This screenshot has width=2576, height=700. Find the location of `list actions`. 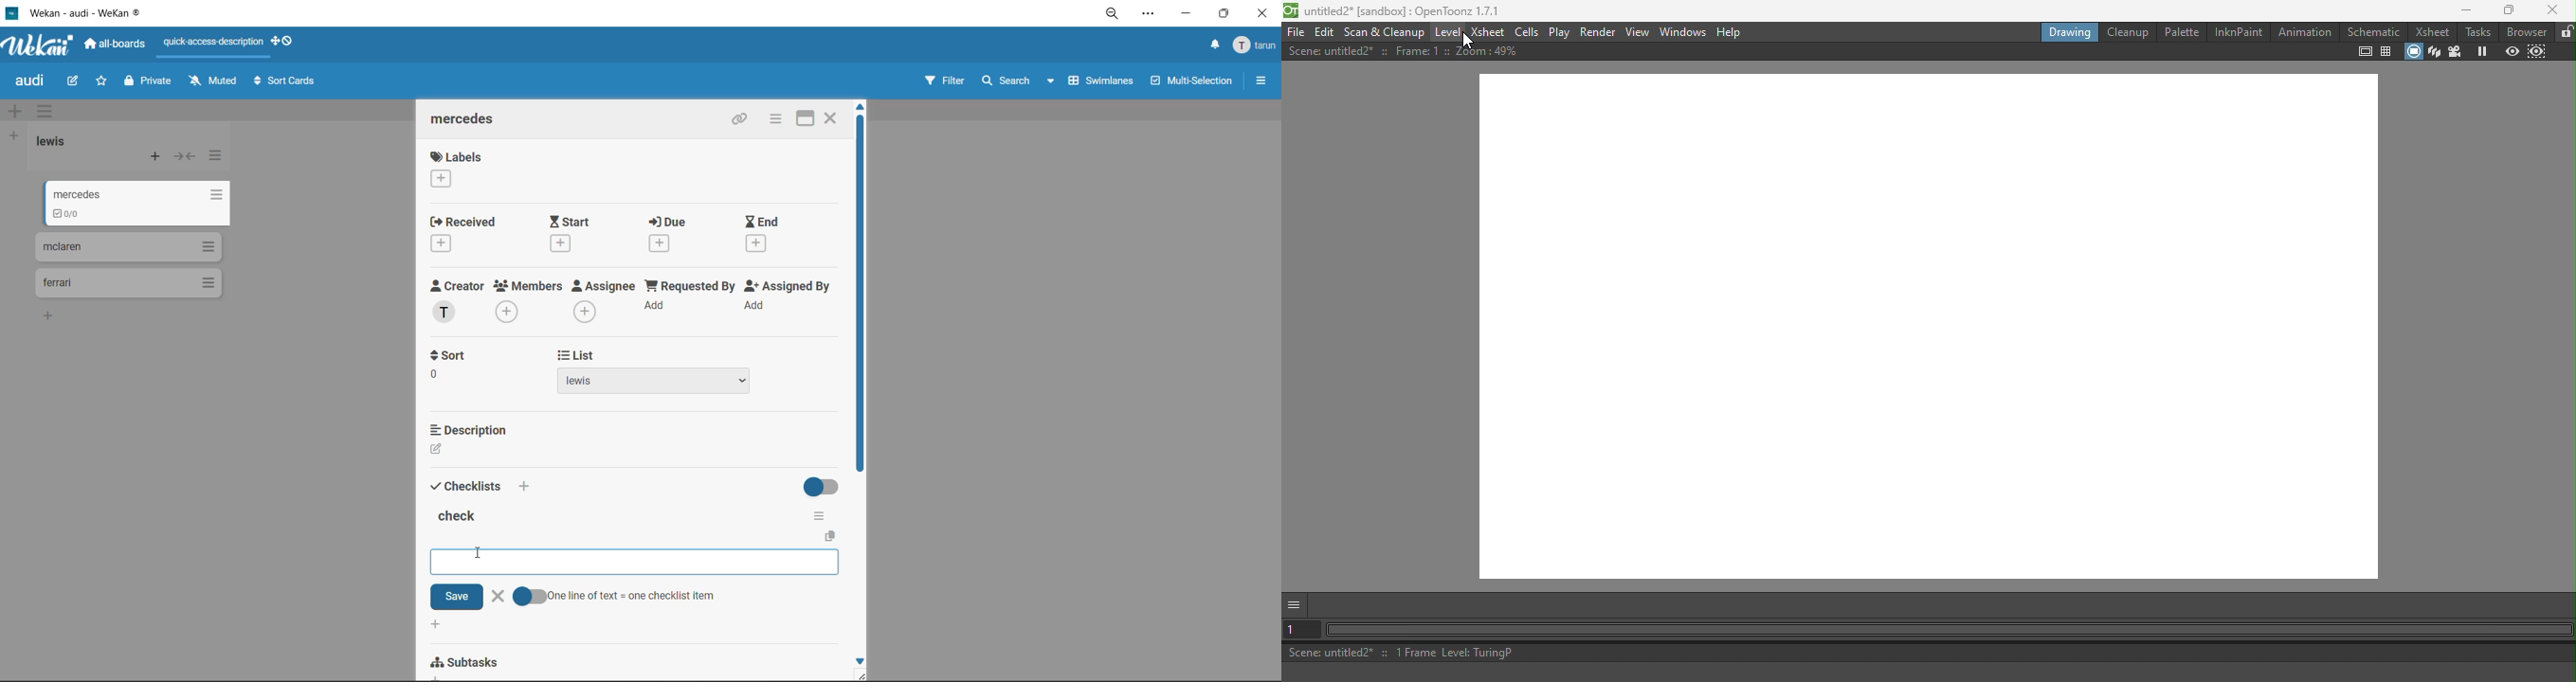

list actions is located at coordinates (215, 155).